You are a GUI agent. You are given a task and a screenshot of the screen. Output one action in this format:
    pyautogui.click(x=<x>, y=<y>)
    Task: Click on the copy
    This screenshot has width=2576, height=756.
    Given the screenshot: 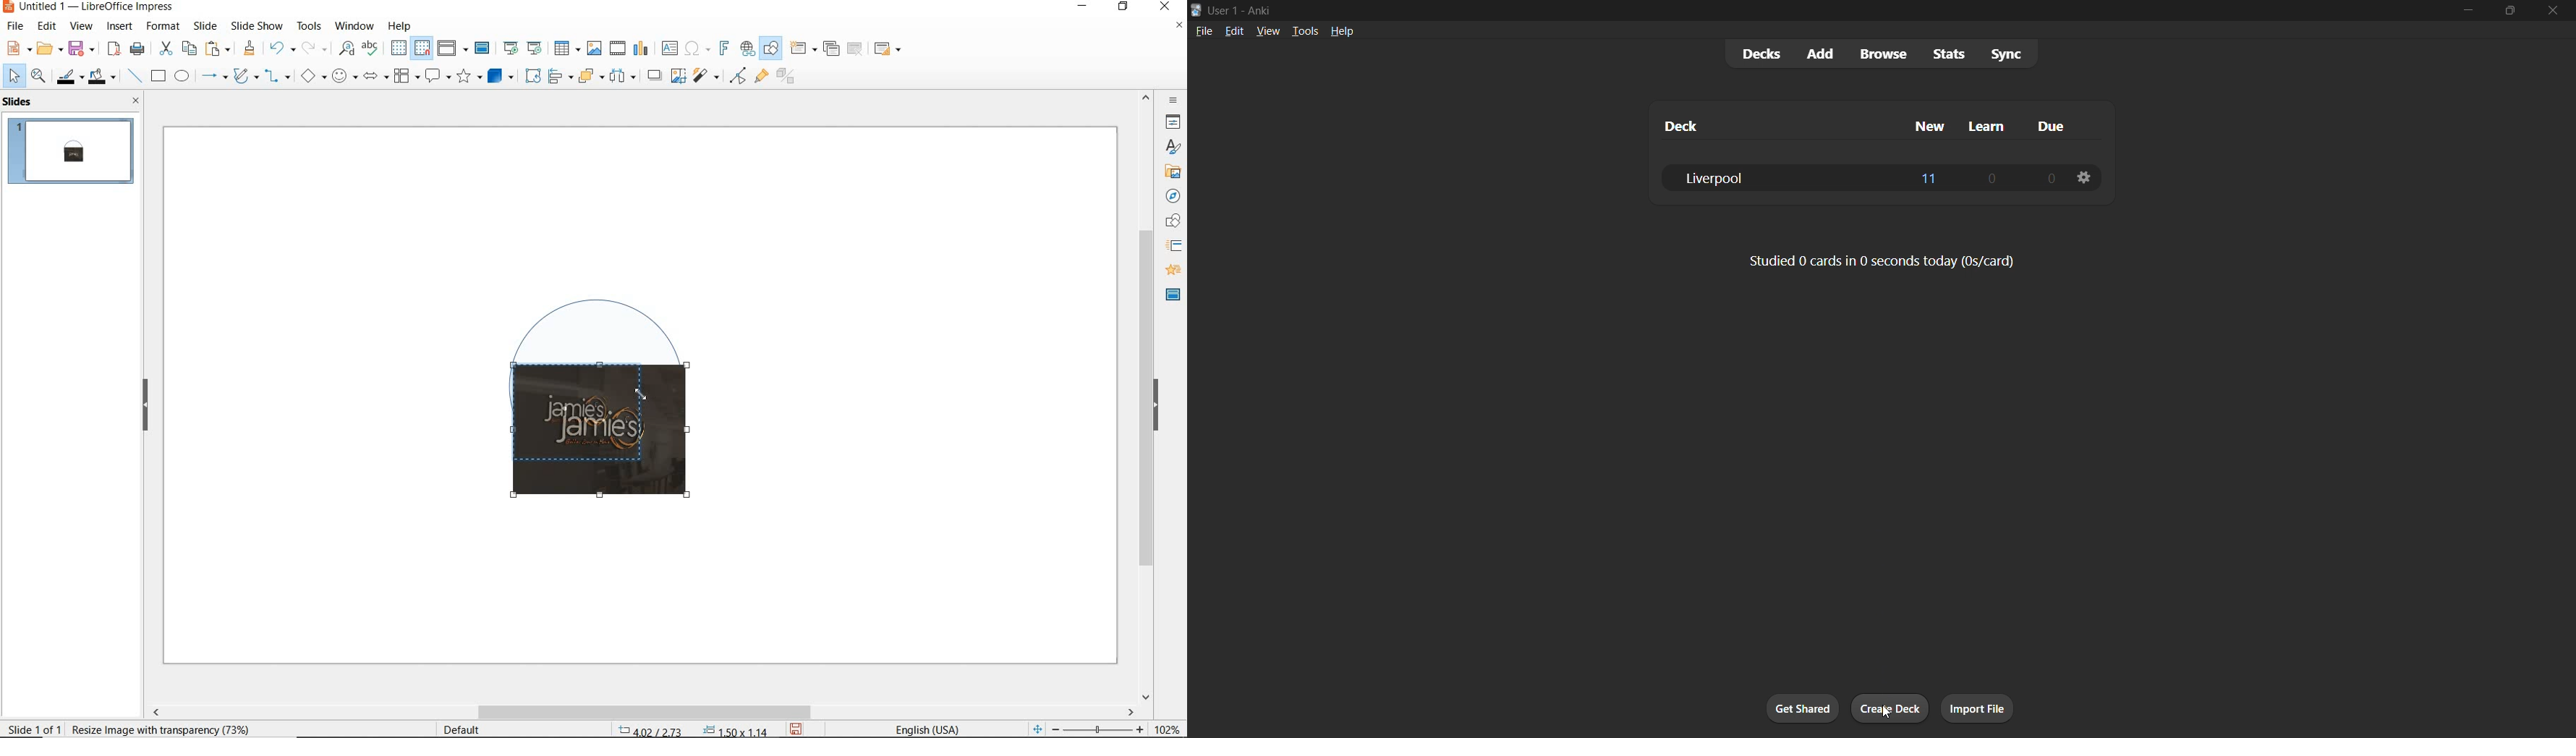 What is the action you would take?
    pyautogui.click(x=189, y=49)
    